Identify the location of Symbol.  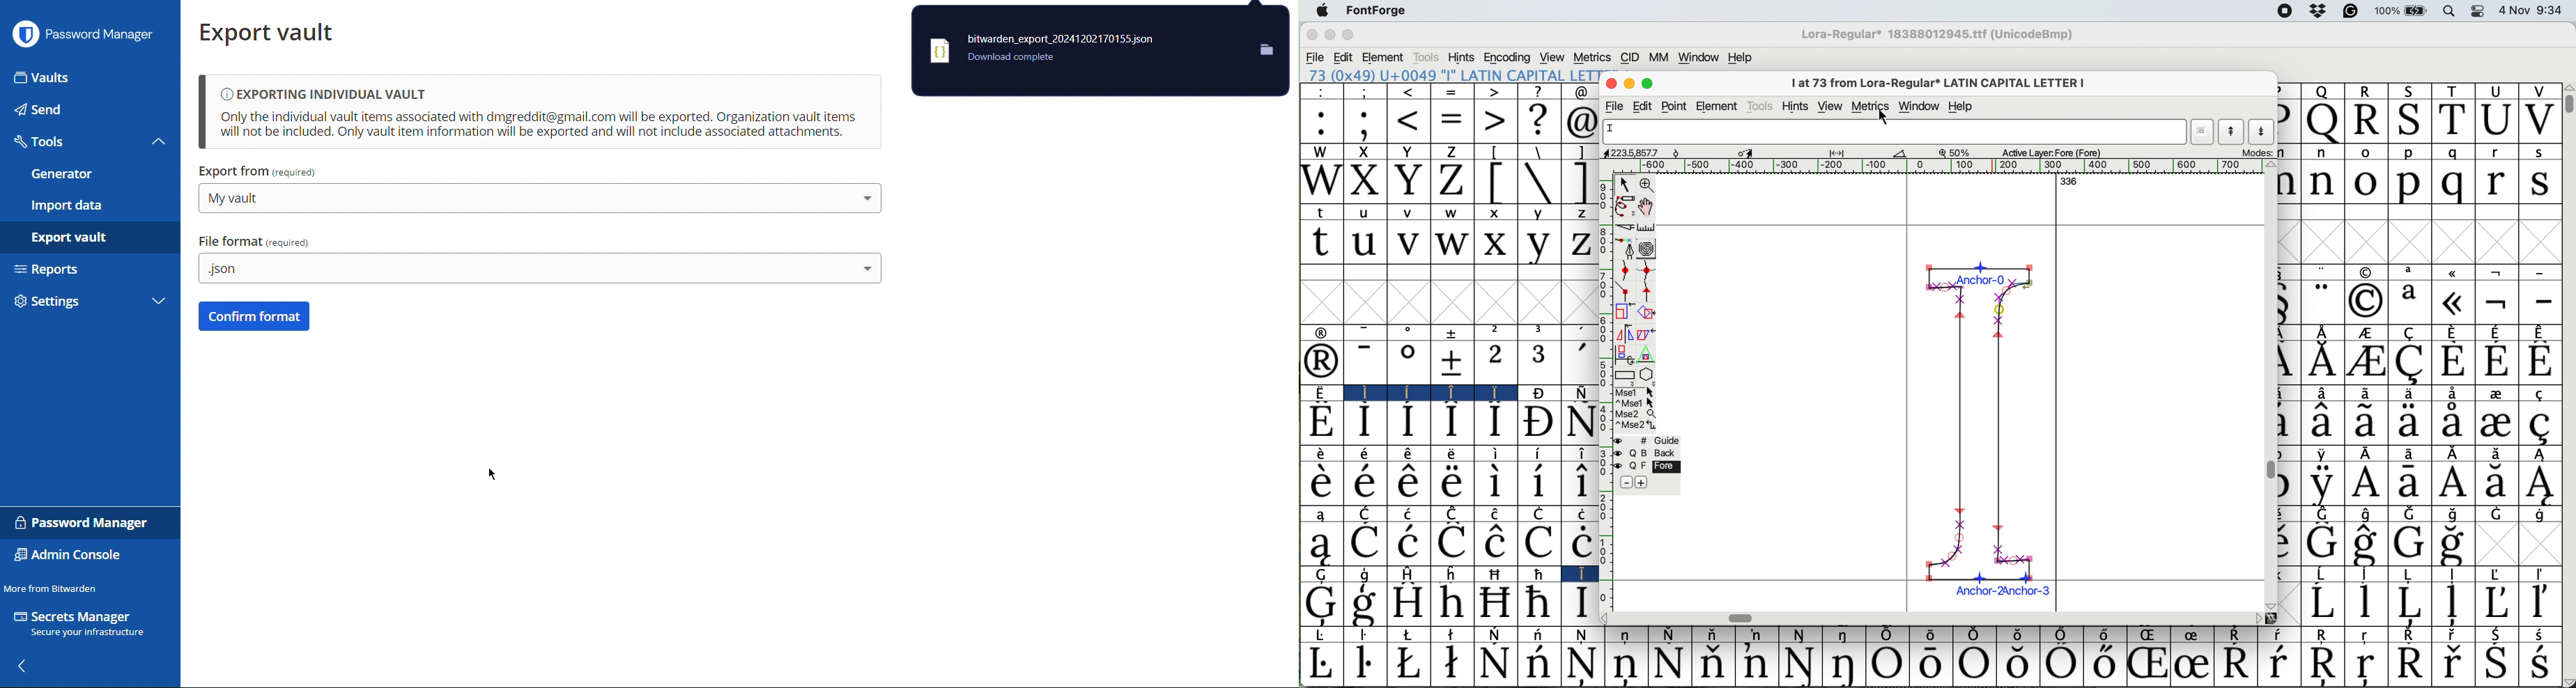
(2367, 423).